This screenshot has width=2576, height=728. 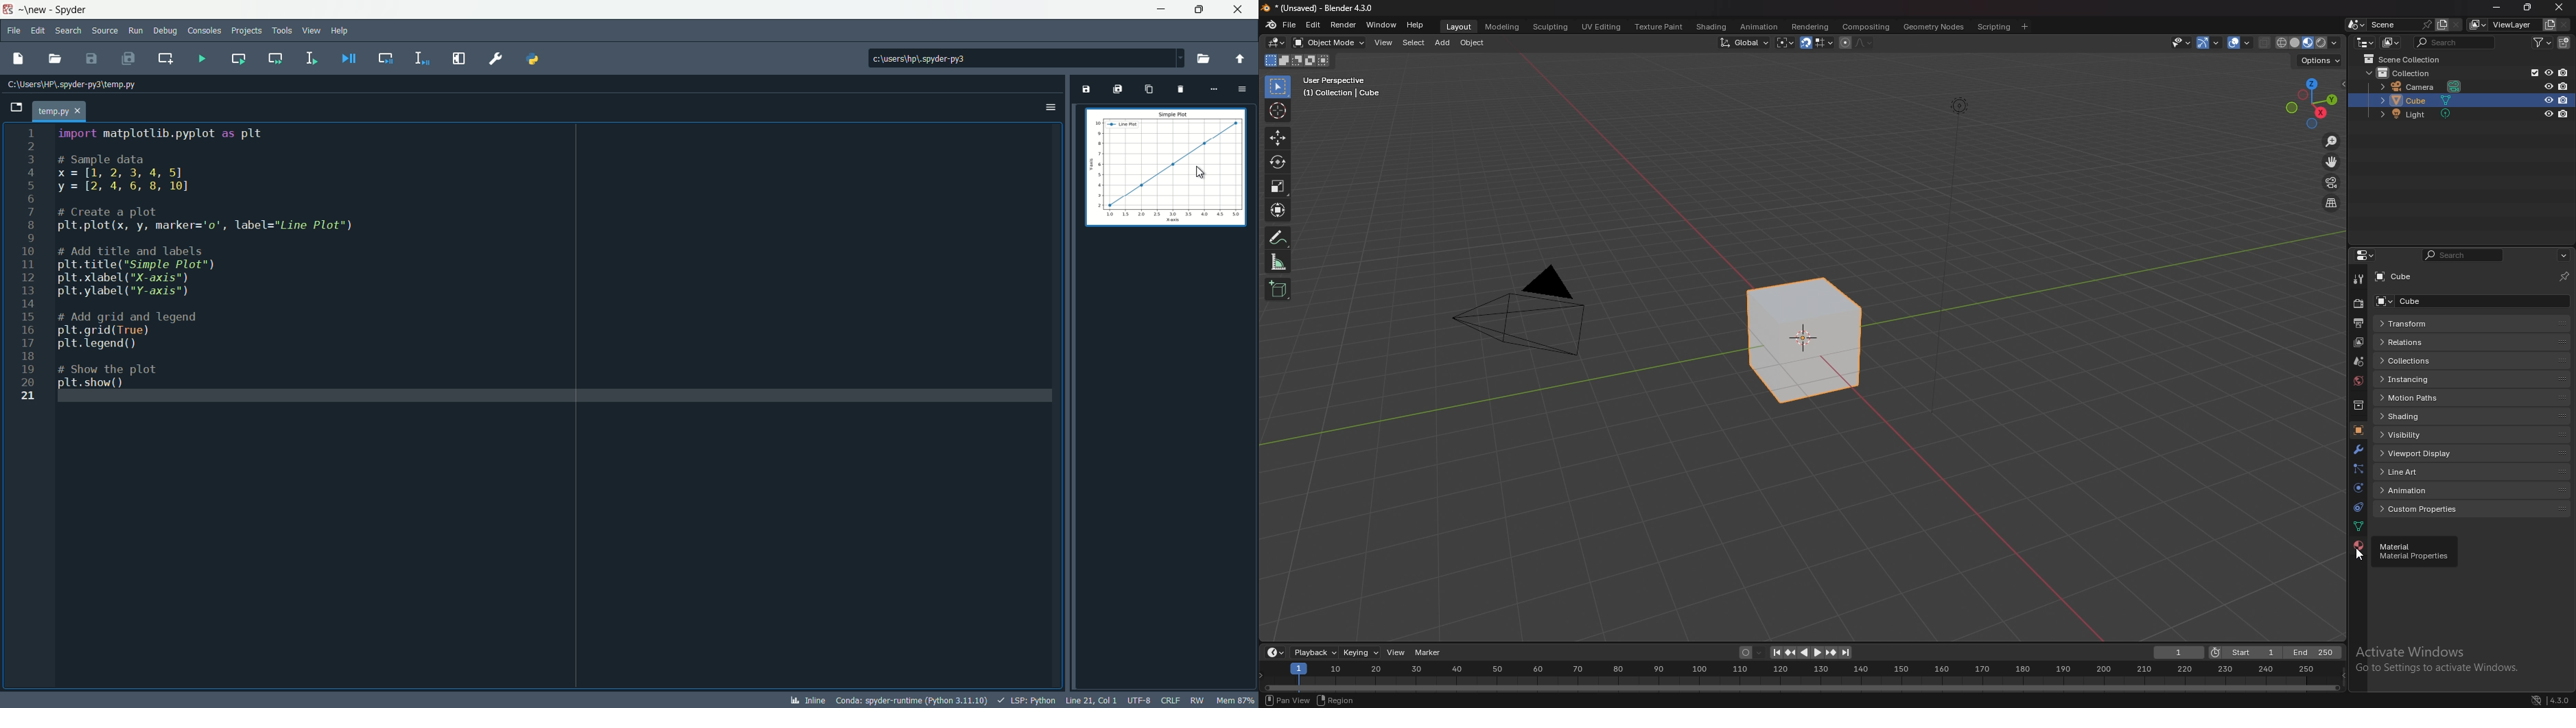 What do you see at coordinates (2564, 73) in the screenshot?
I see `disable in renders` at bounding box center [2564, 73].